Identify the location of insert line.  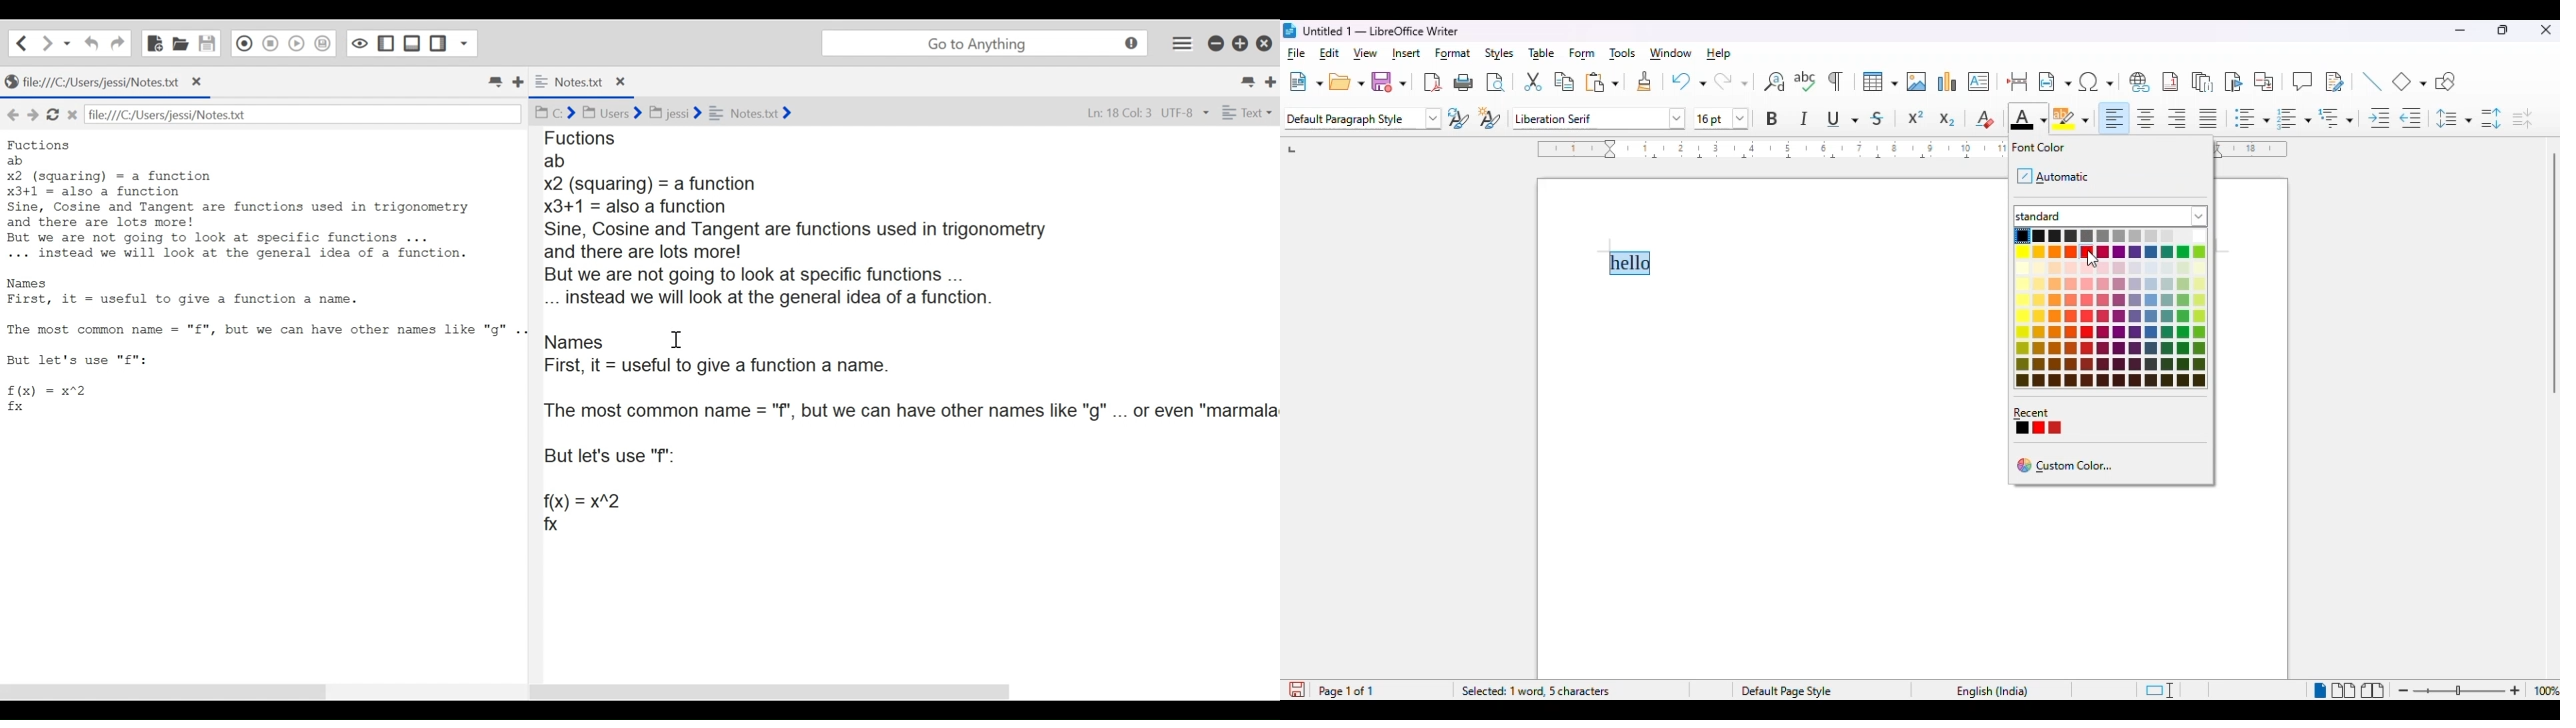
(2371, 81).